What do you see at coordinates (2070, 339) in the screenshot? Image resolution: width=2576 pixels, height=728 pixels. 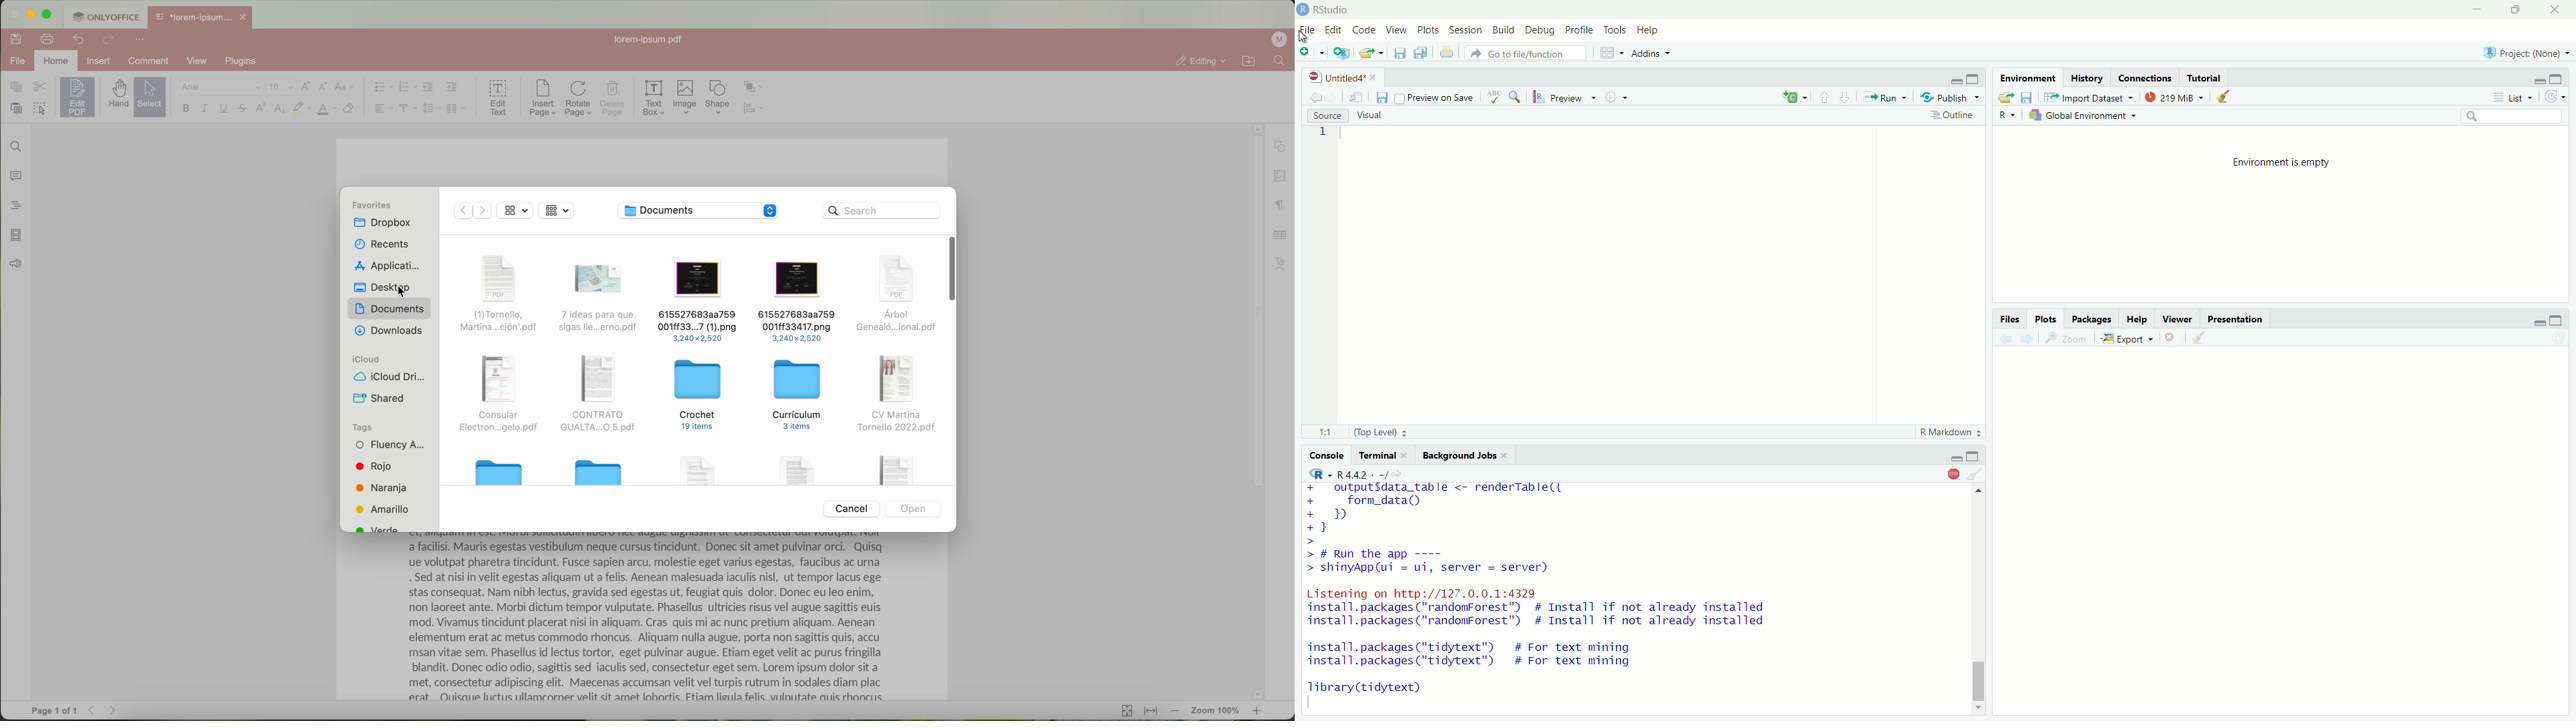 I see `Zoom` at bounding box center [2070, 339].